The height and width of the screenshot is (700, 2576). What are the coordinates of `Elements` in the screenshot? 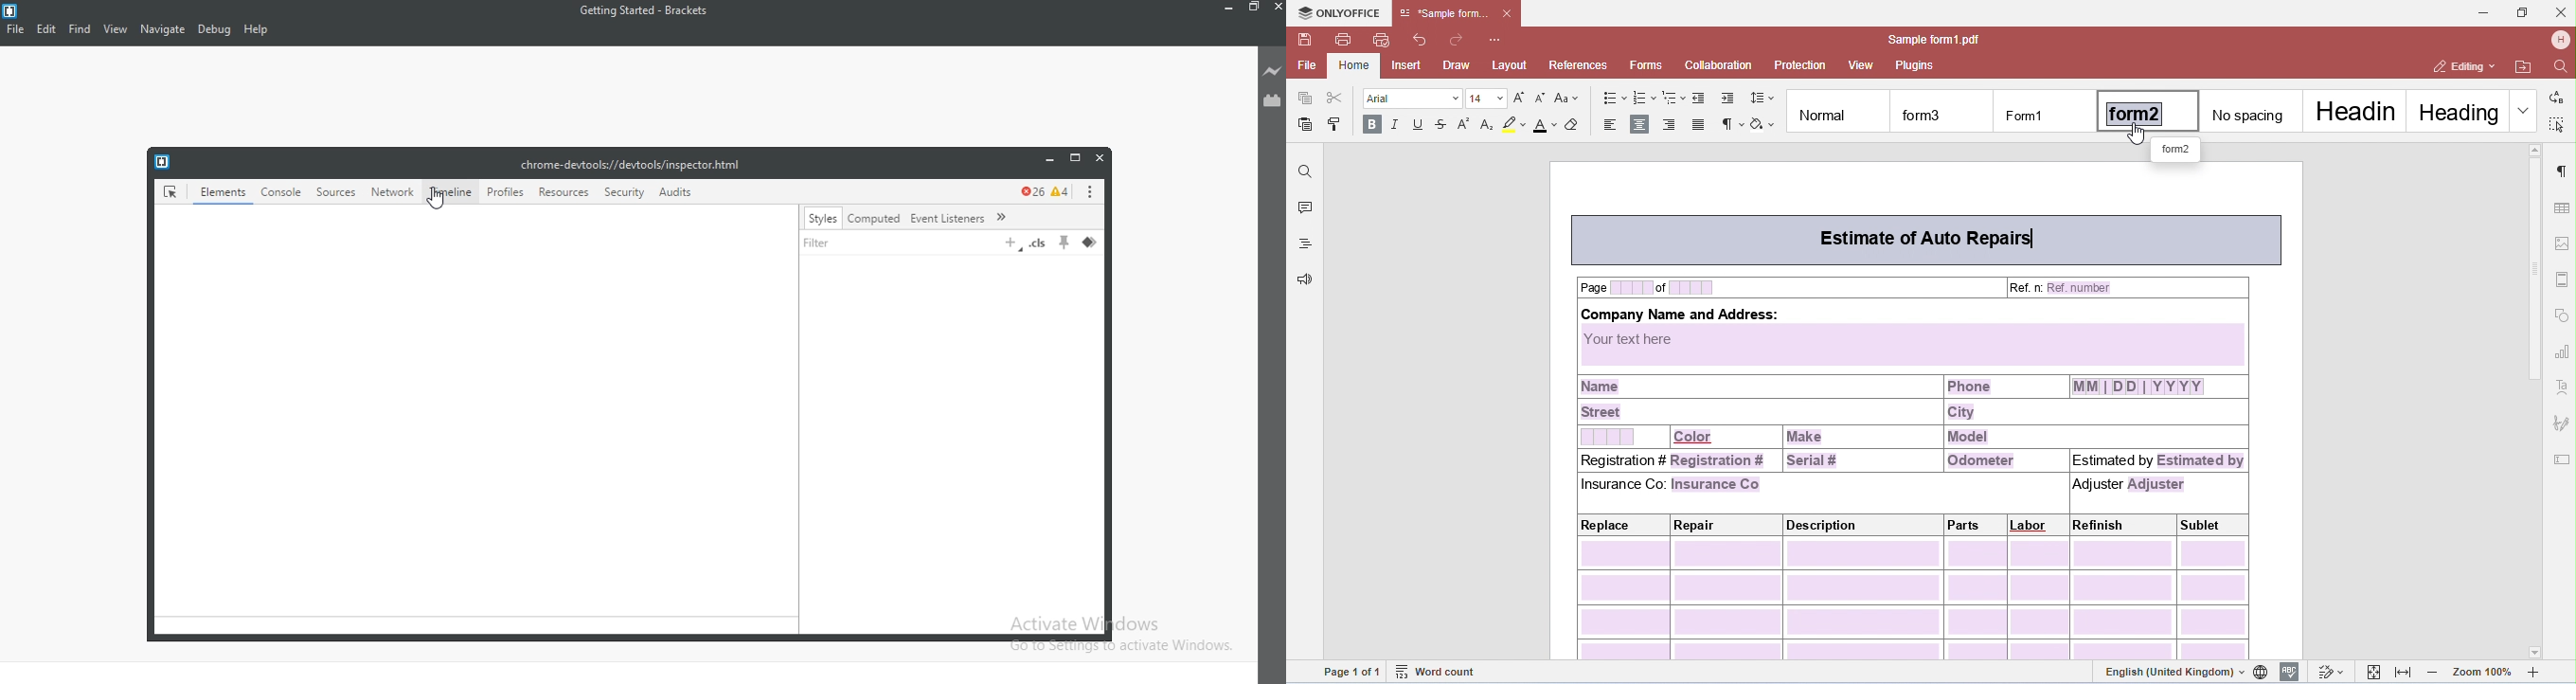 It's located at (221, 191).